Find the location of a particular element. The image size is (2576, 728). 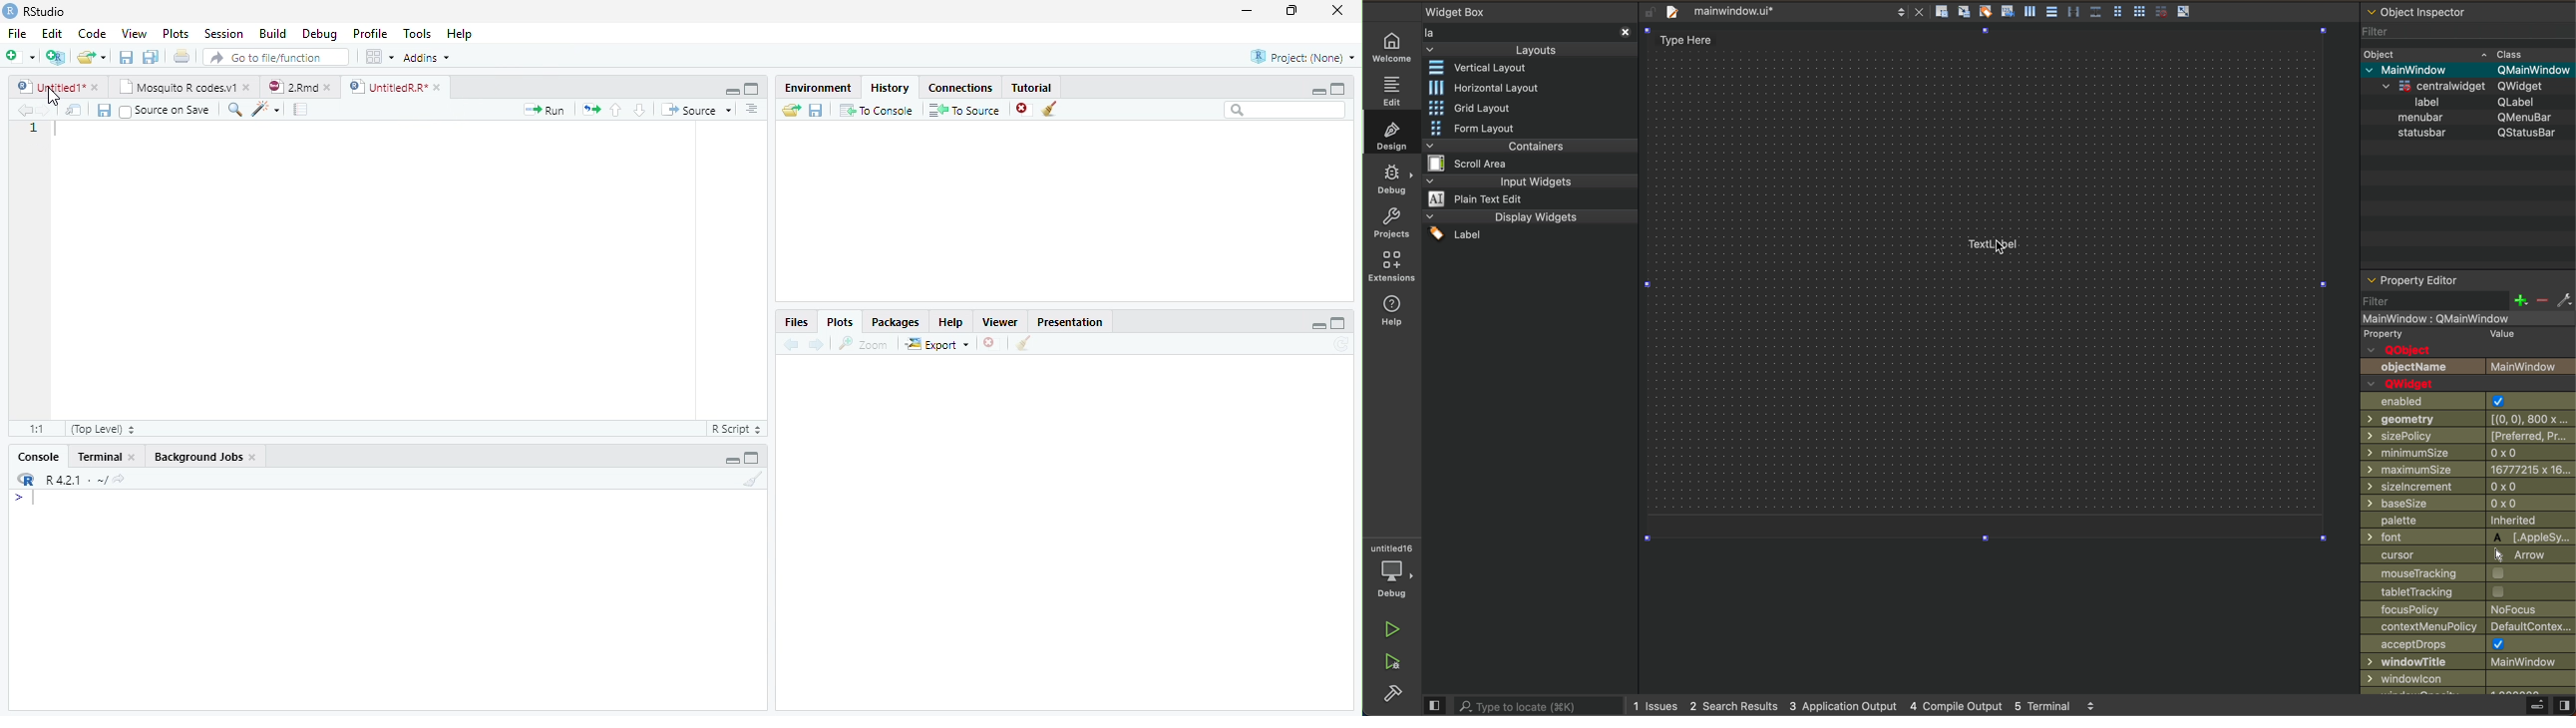

save is located at coordinates (816, 110).